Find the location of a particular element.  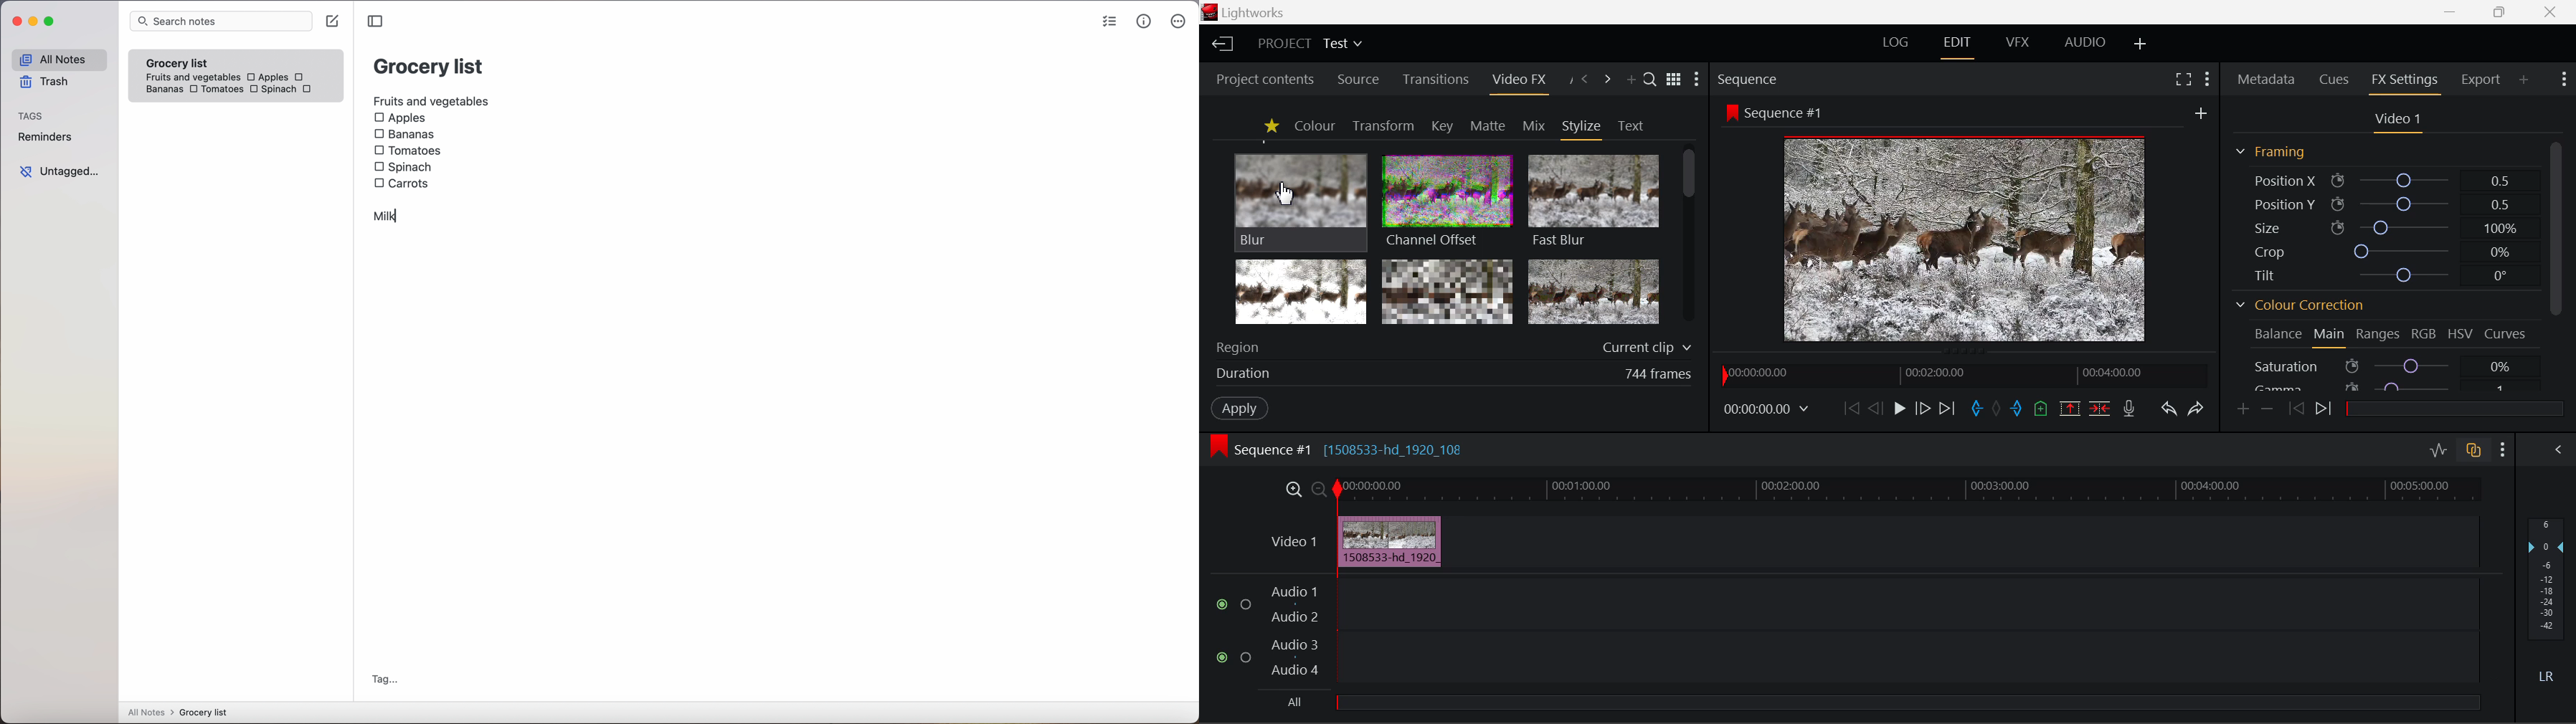

Back to Homepage is located at coordinates (1220, 44).